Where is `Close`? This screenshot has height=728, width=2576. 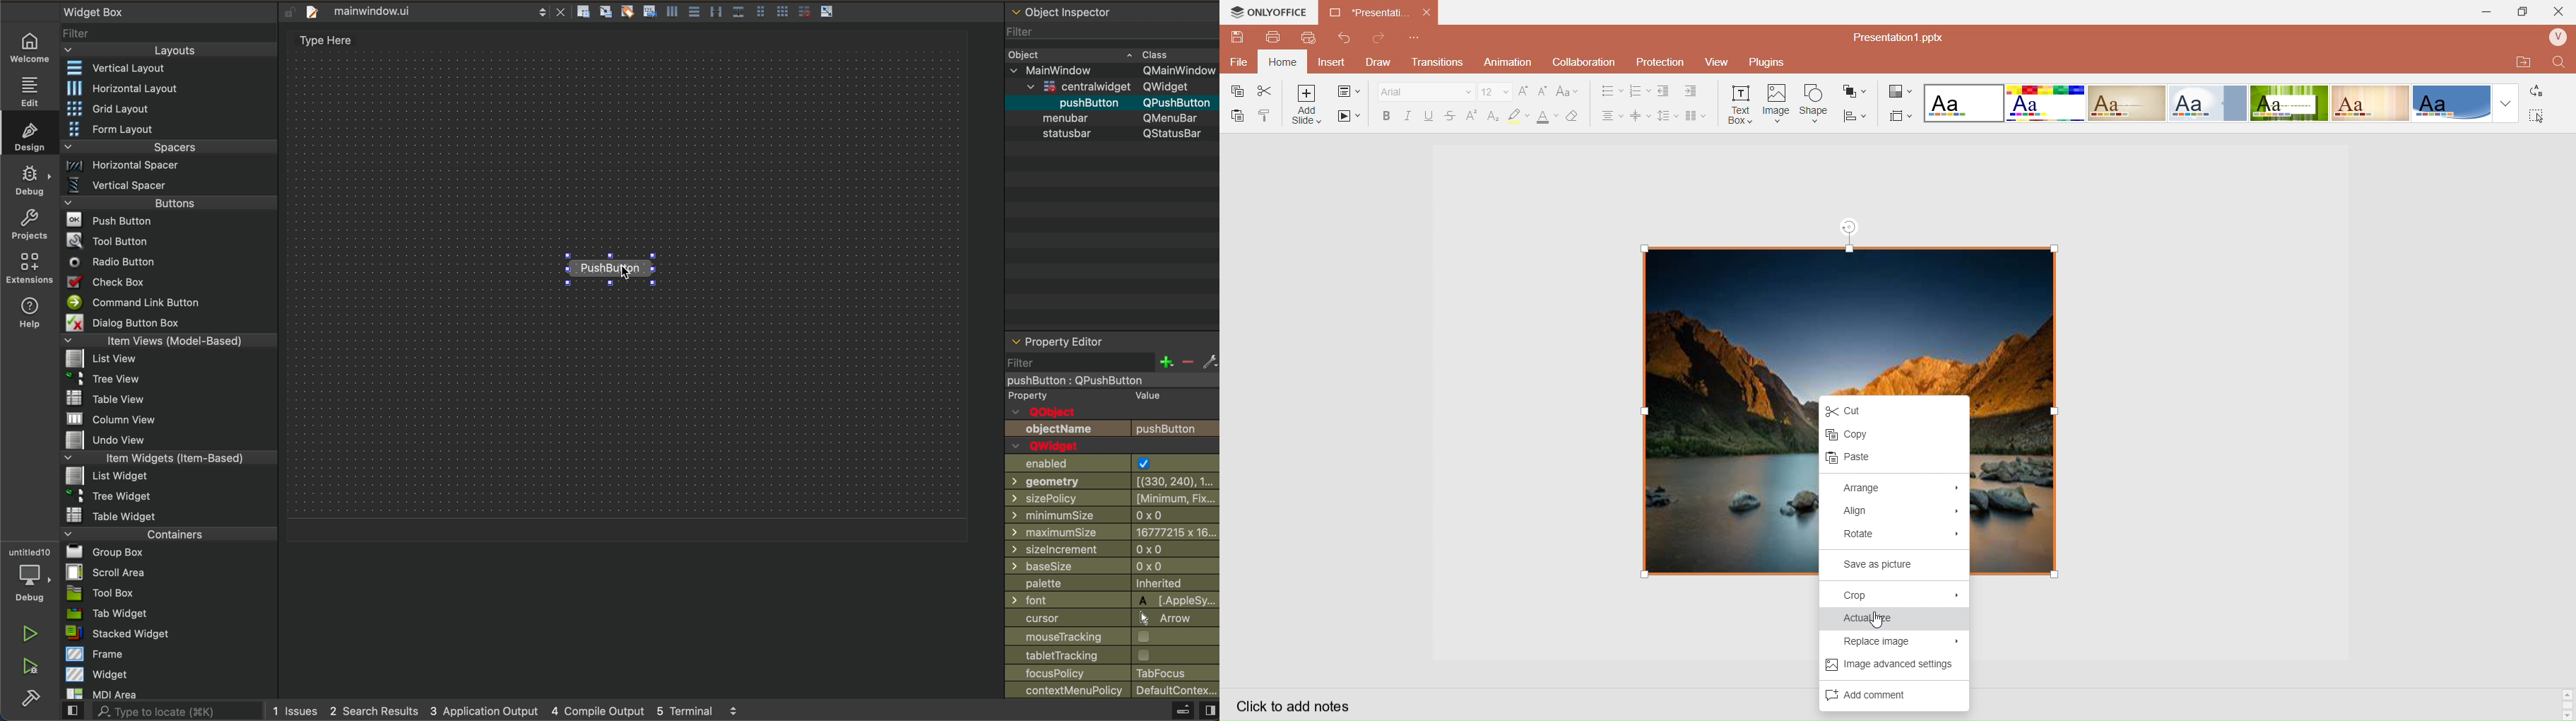
Close is located at coordinates (2560, 12).